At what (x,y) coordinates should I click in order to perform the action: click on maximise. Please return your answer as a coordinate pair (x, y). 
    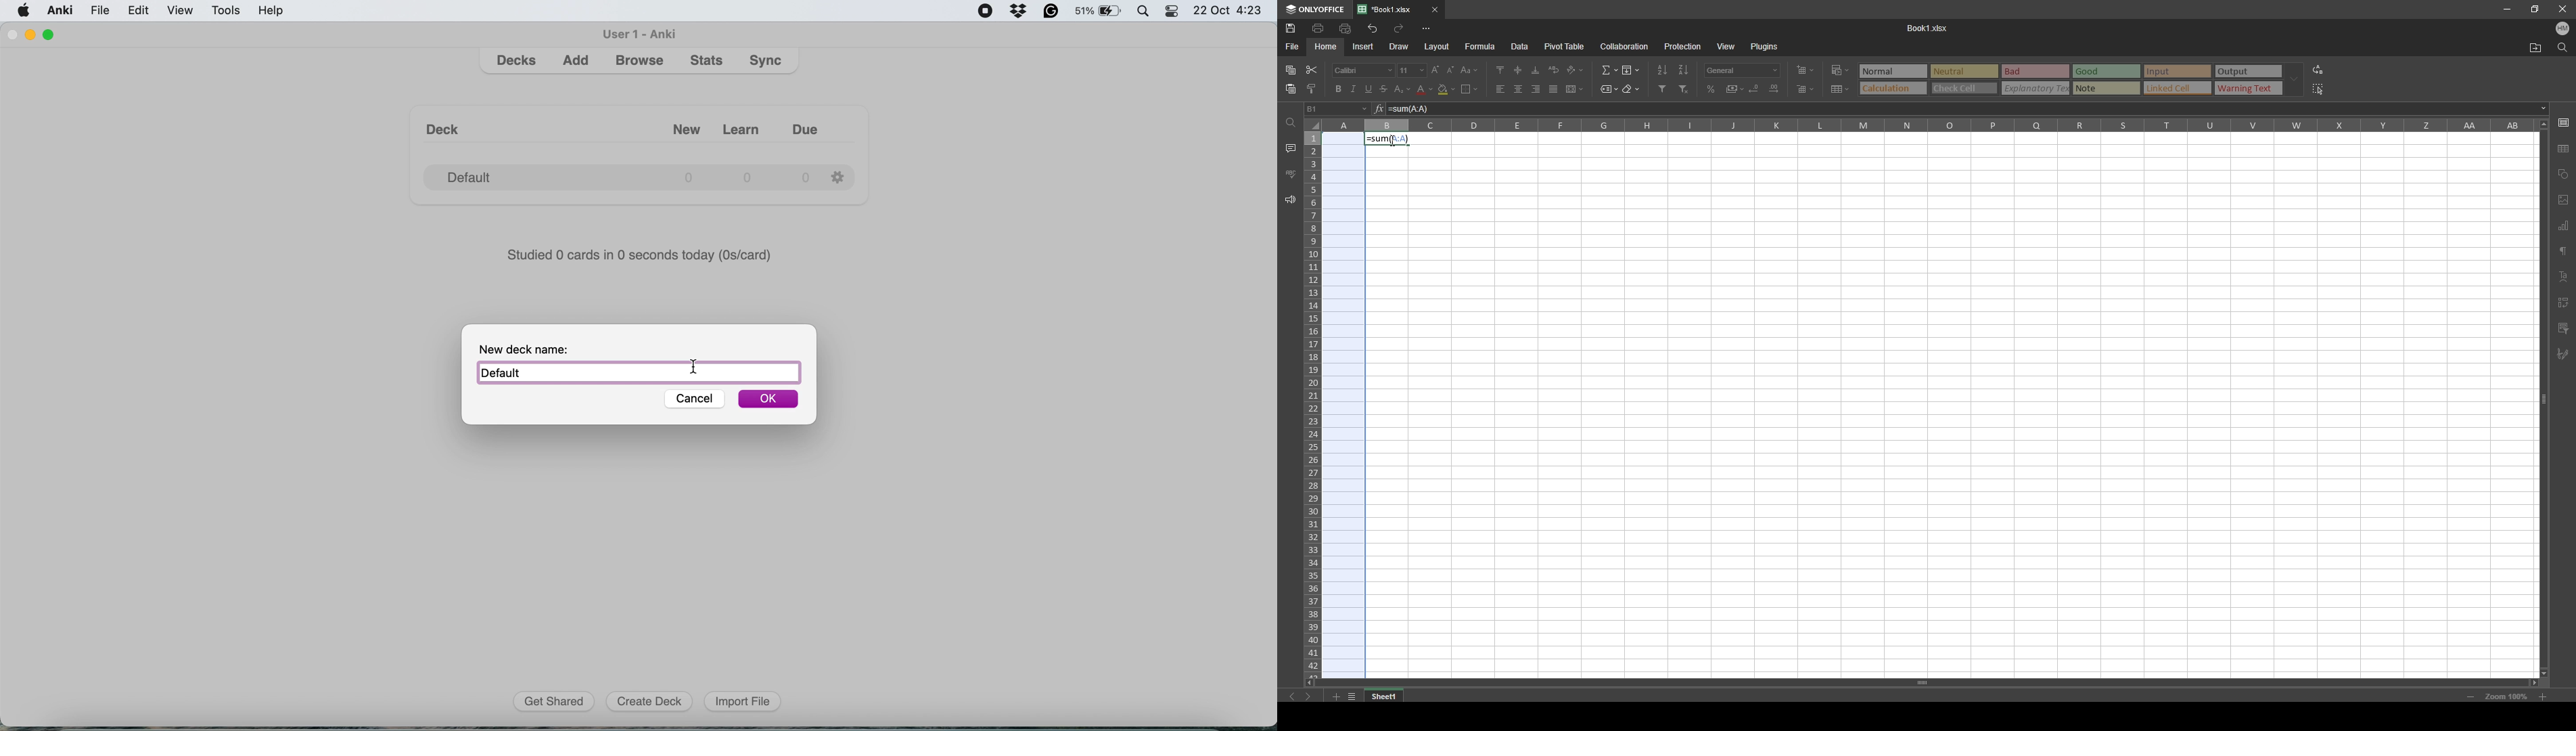
    Looking at the image, I should click on (52, 32).